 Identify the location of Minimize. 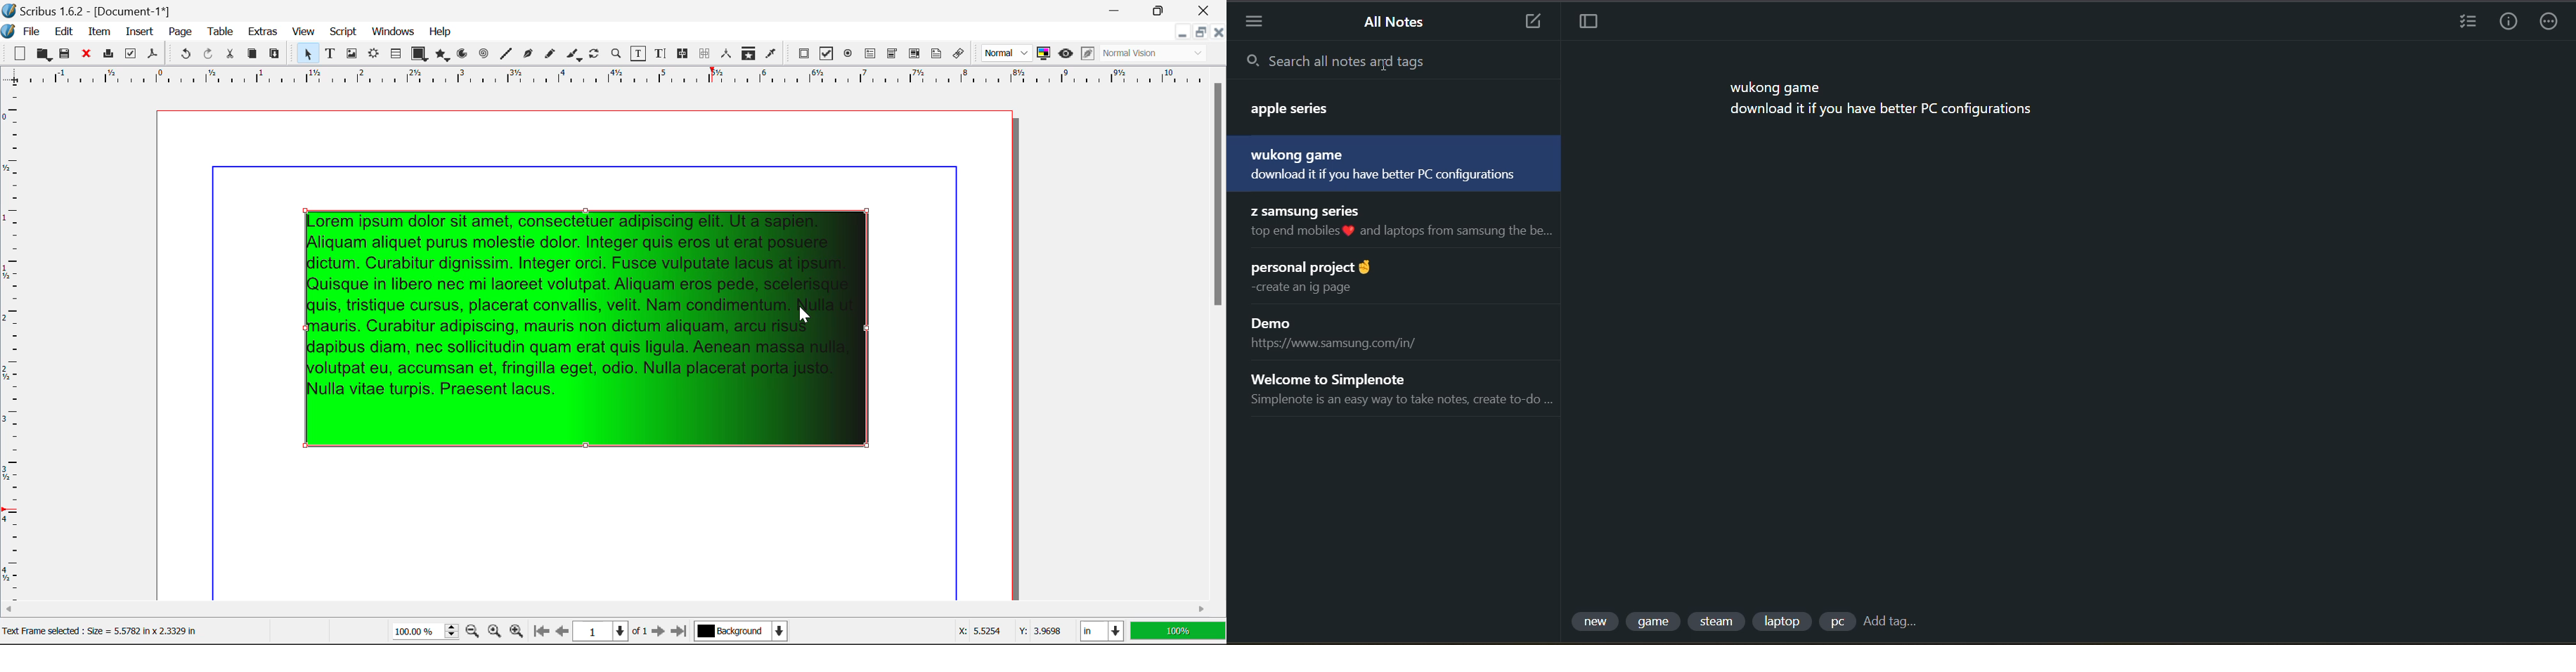
(1199, 32).